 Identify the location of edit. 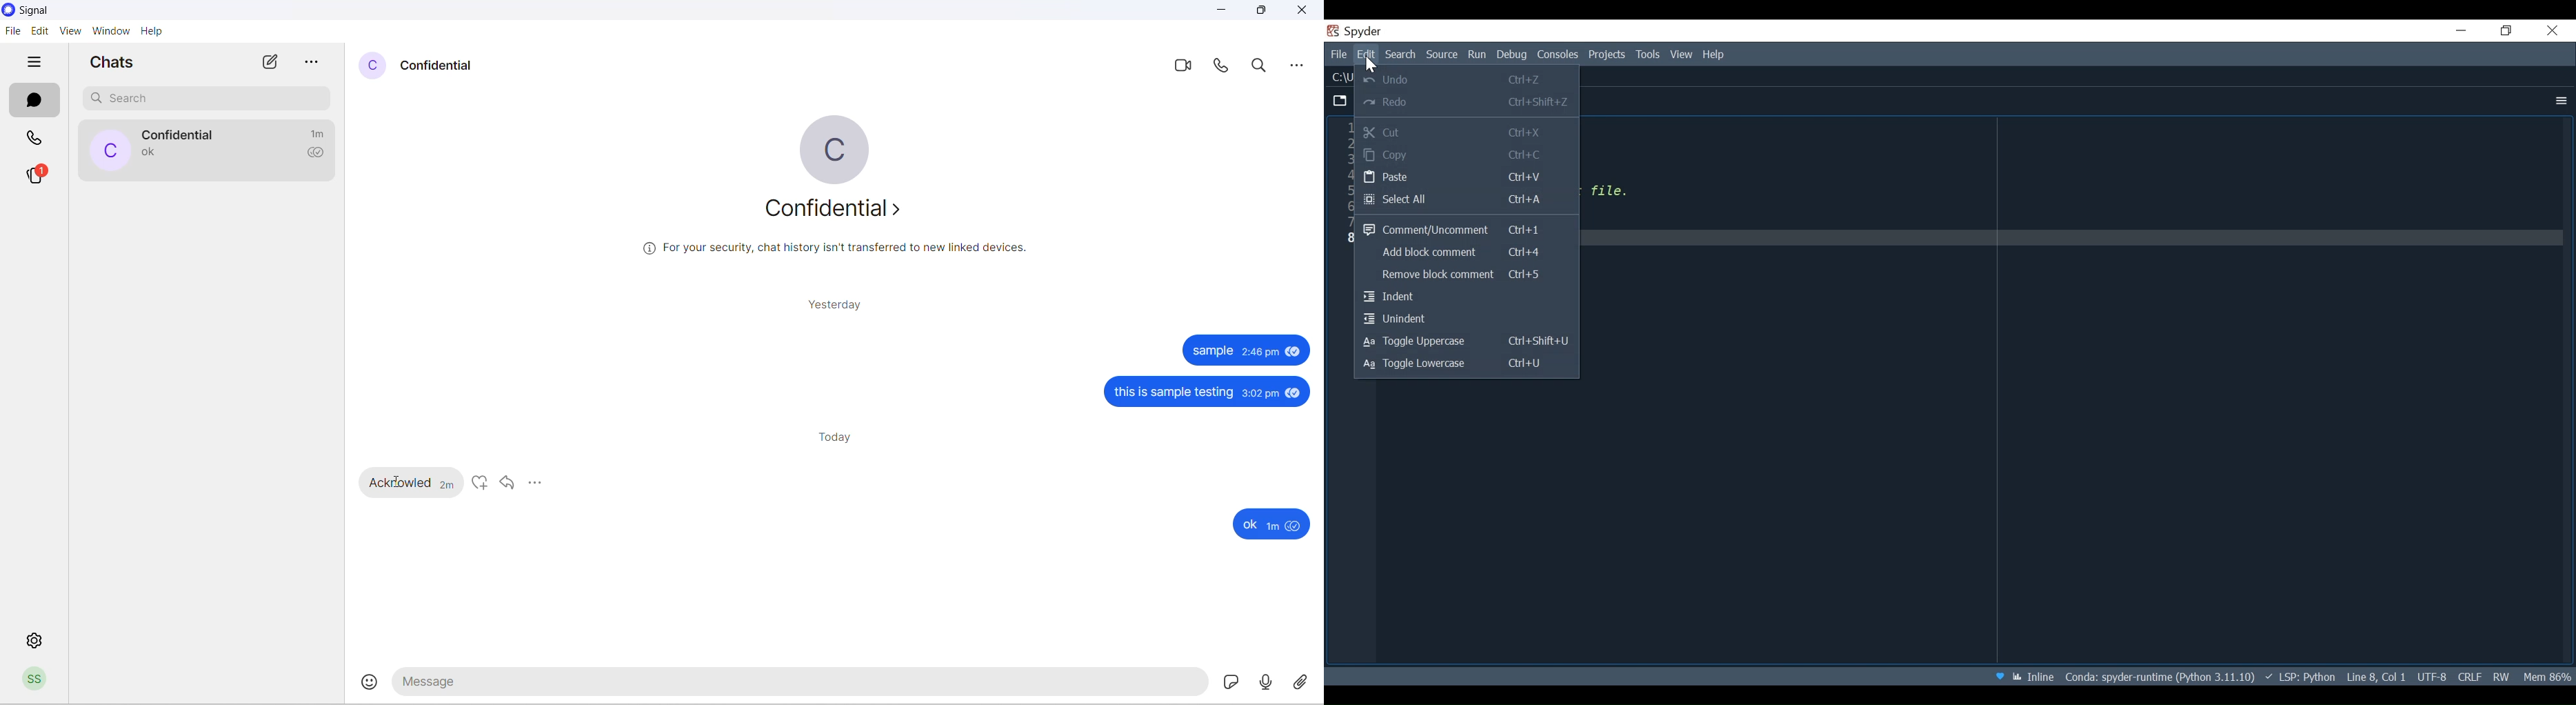
(39, 31).